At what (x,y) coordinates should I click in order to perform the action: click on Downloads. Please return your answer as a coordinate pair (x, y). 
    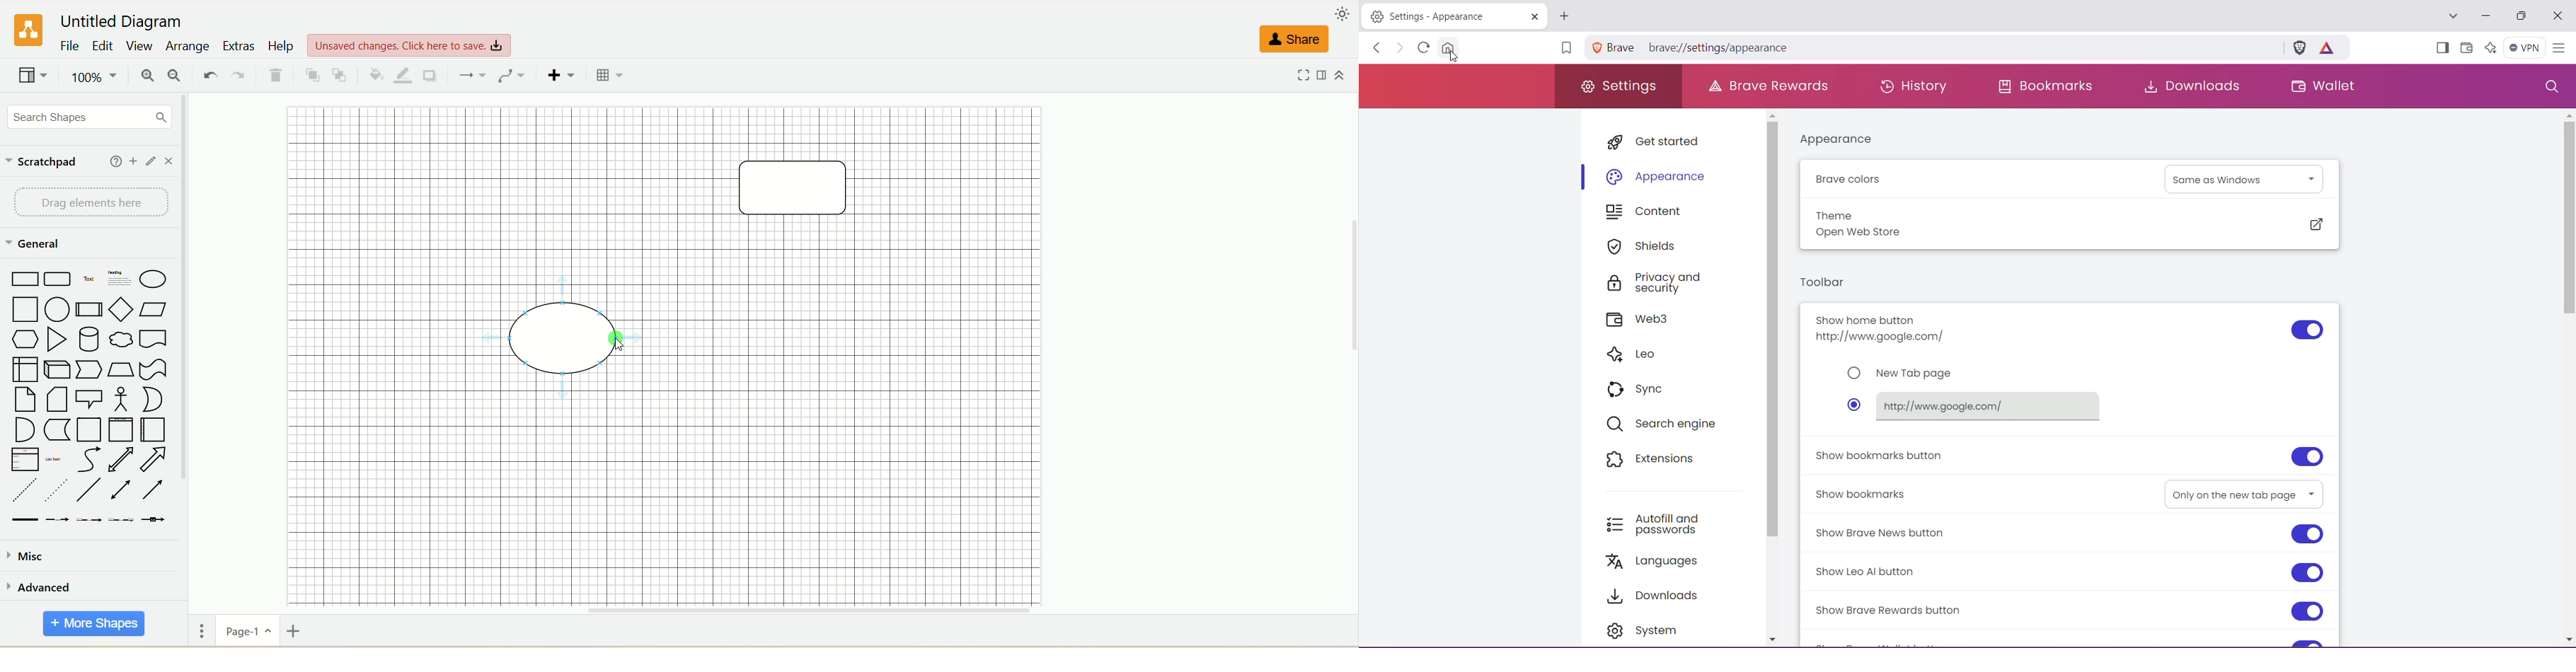
    Looking at the image, I should click on (2188, 86).